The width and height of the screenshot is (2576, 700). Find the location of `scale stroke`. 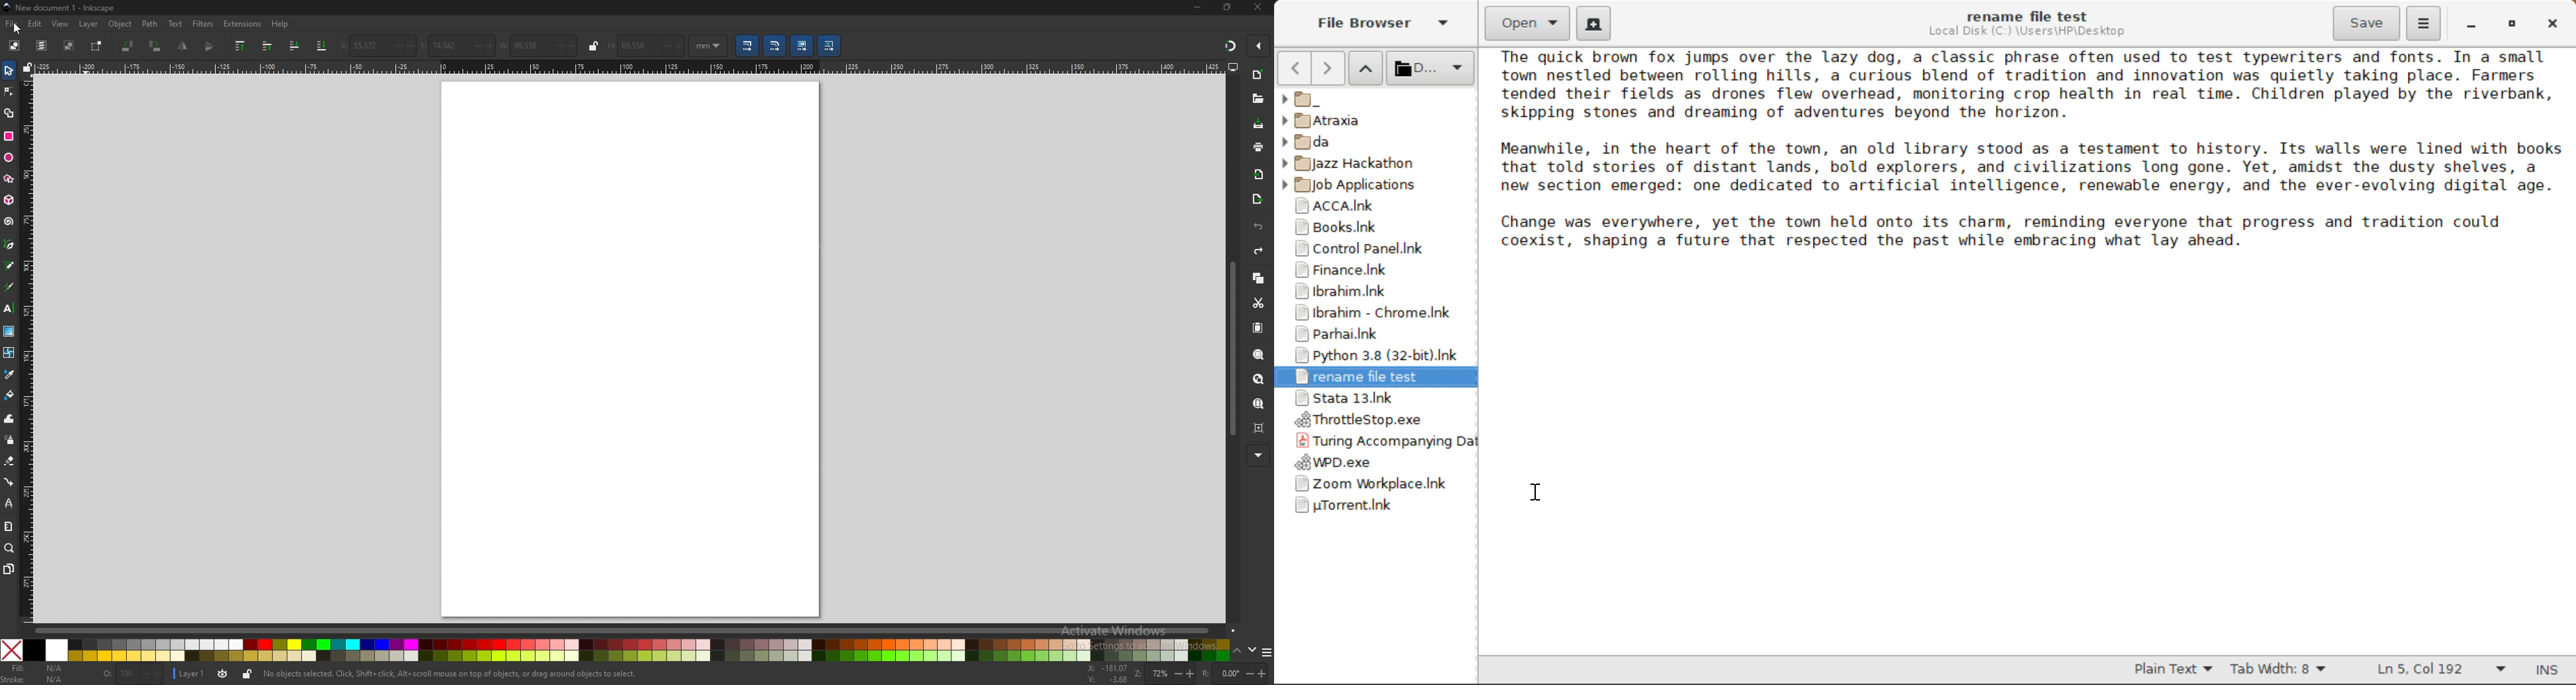

scale stroke is located at coordinates (749, 46).